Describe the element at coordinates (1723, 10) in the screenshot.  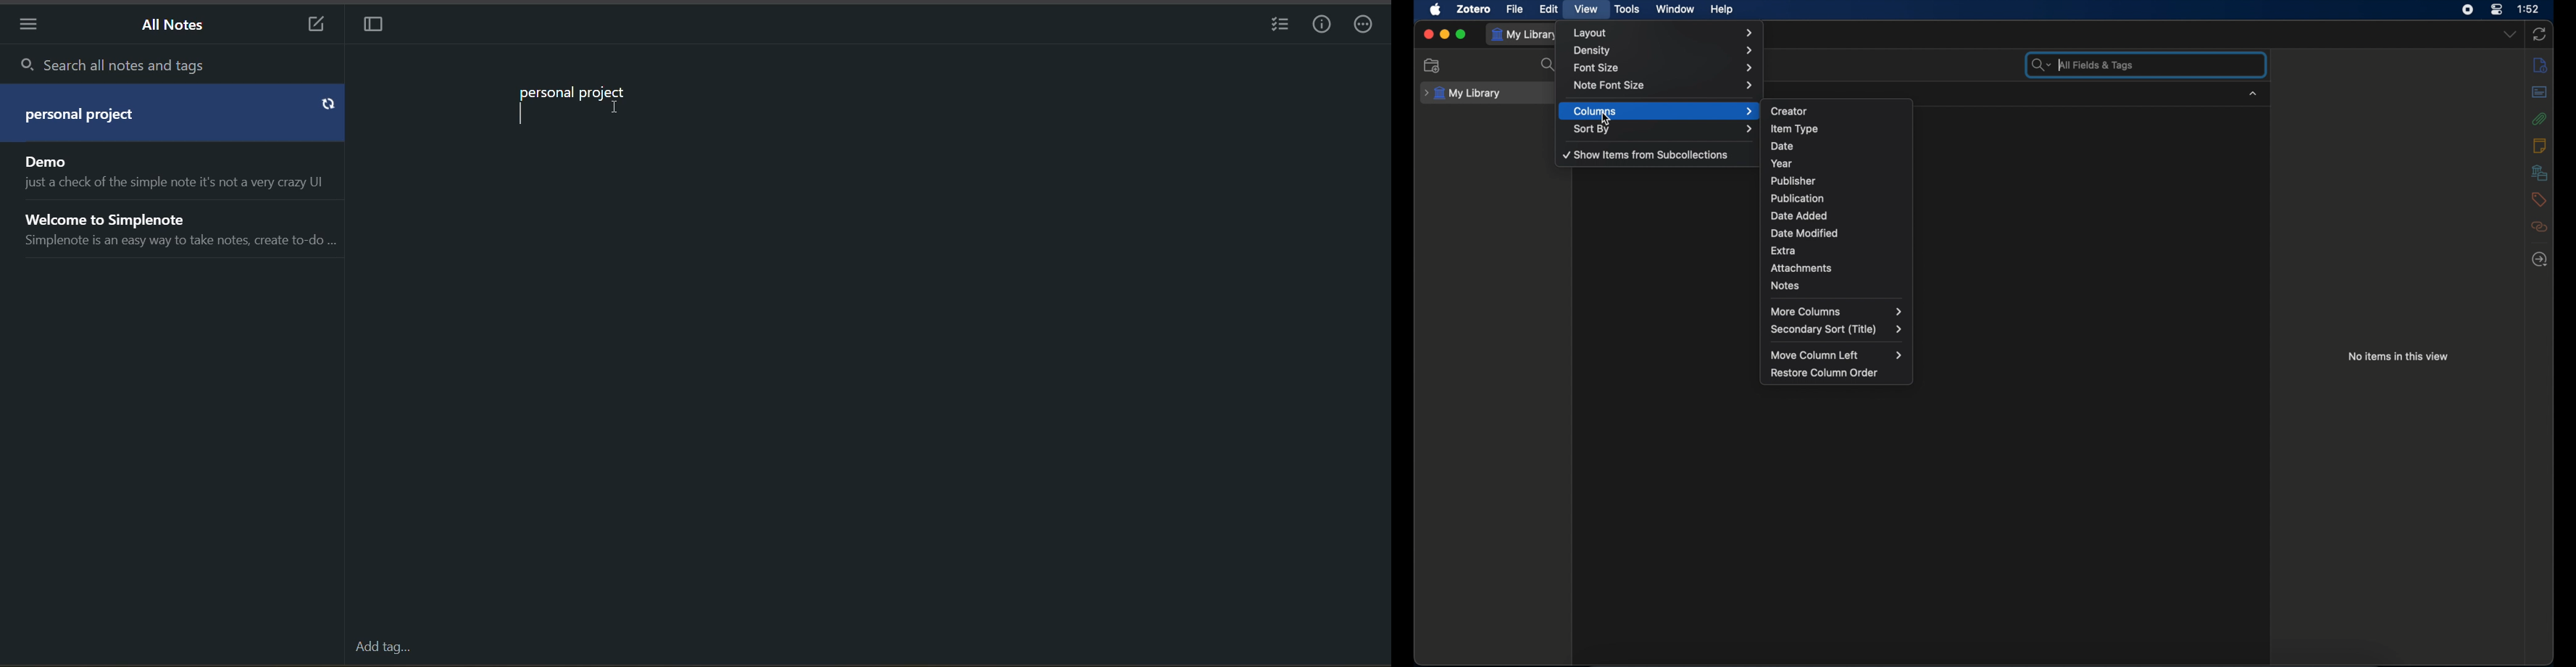
I see `help` at that location.